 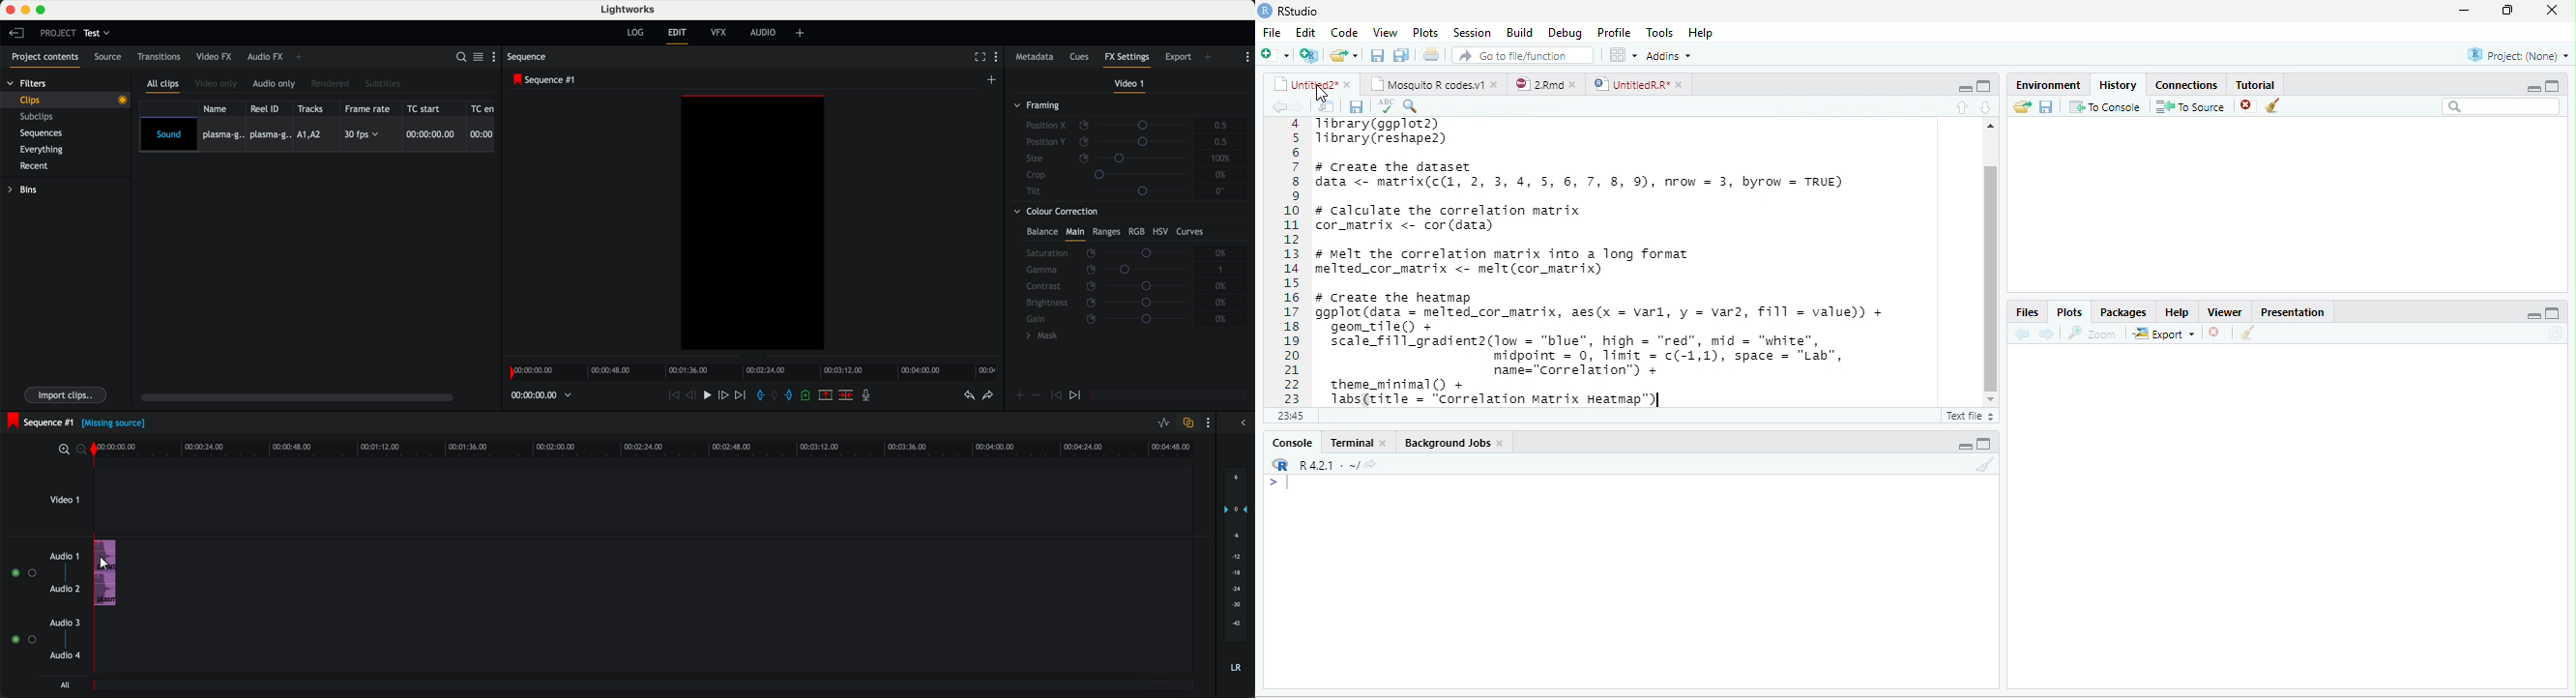 What do you see at coordinates (1287, 55) in the screenshot?
I see `add file` at bounding box center [1287, 55].